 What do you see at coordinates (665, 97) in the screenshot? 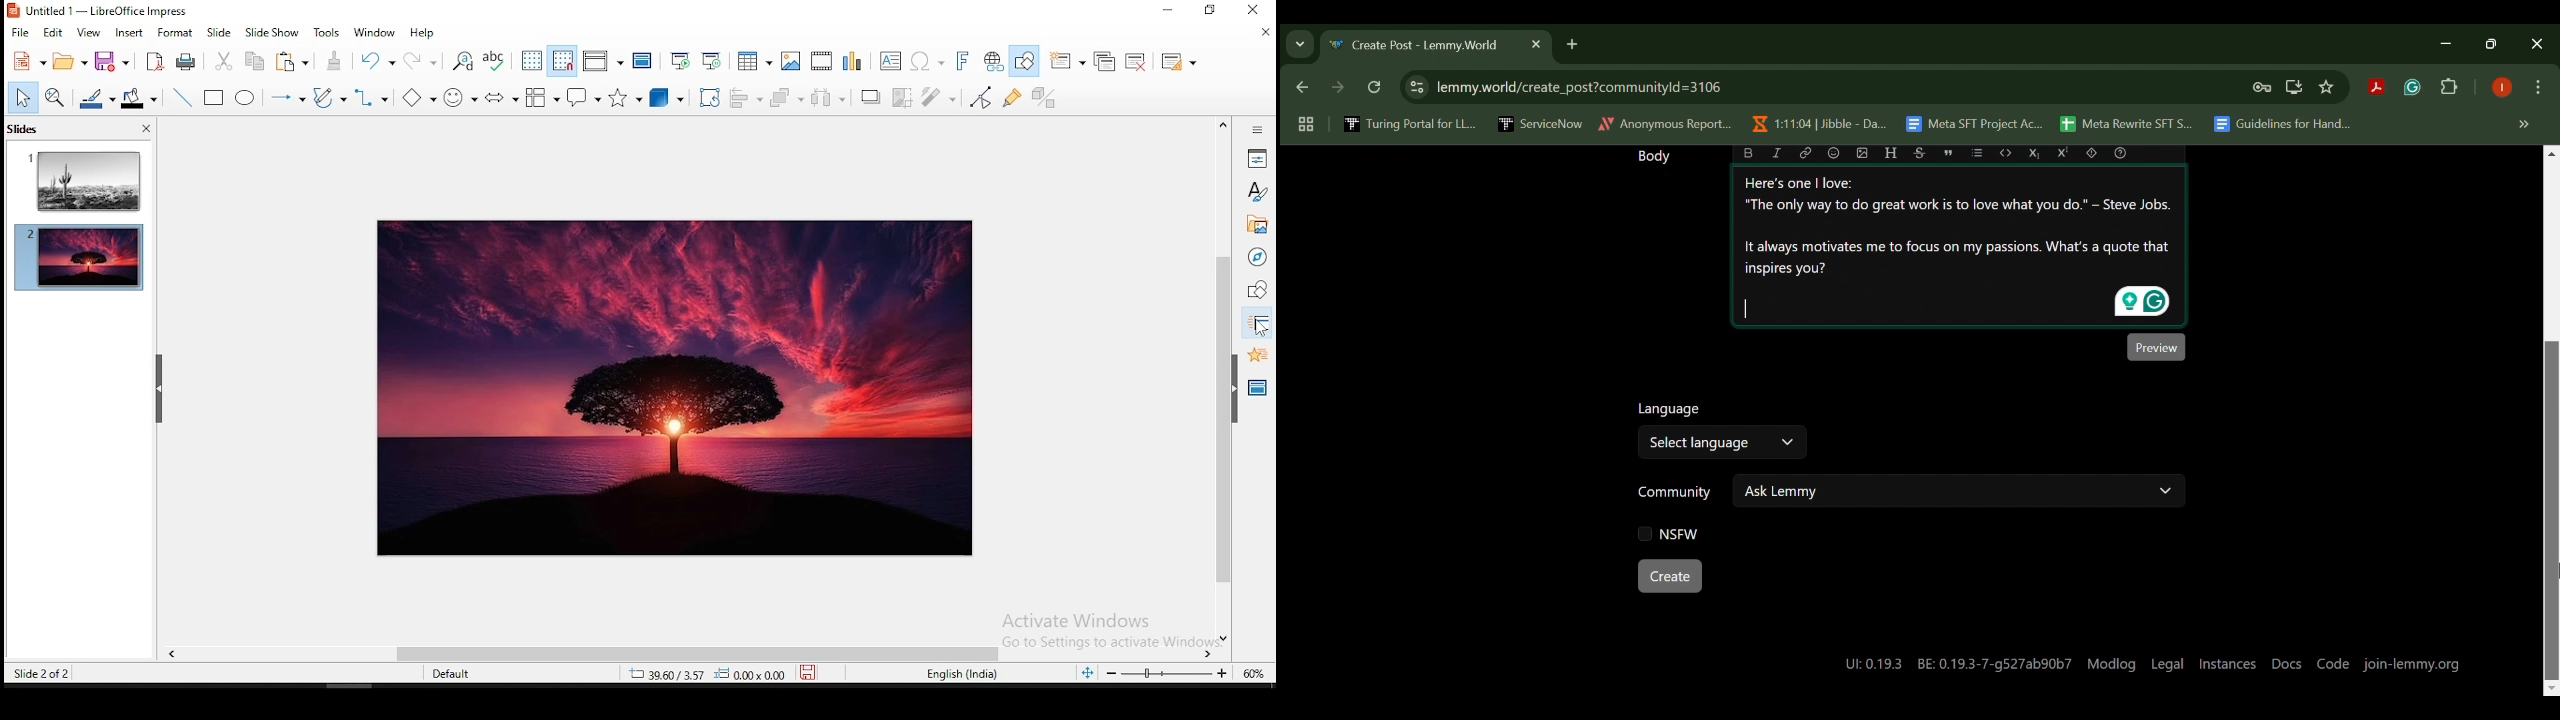
I see `3D objects` at bounding box center [665, 97].